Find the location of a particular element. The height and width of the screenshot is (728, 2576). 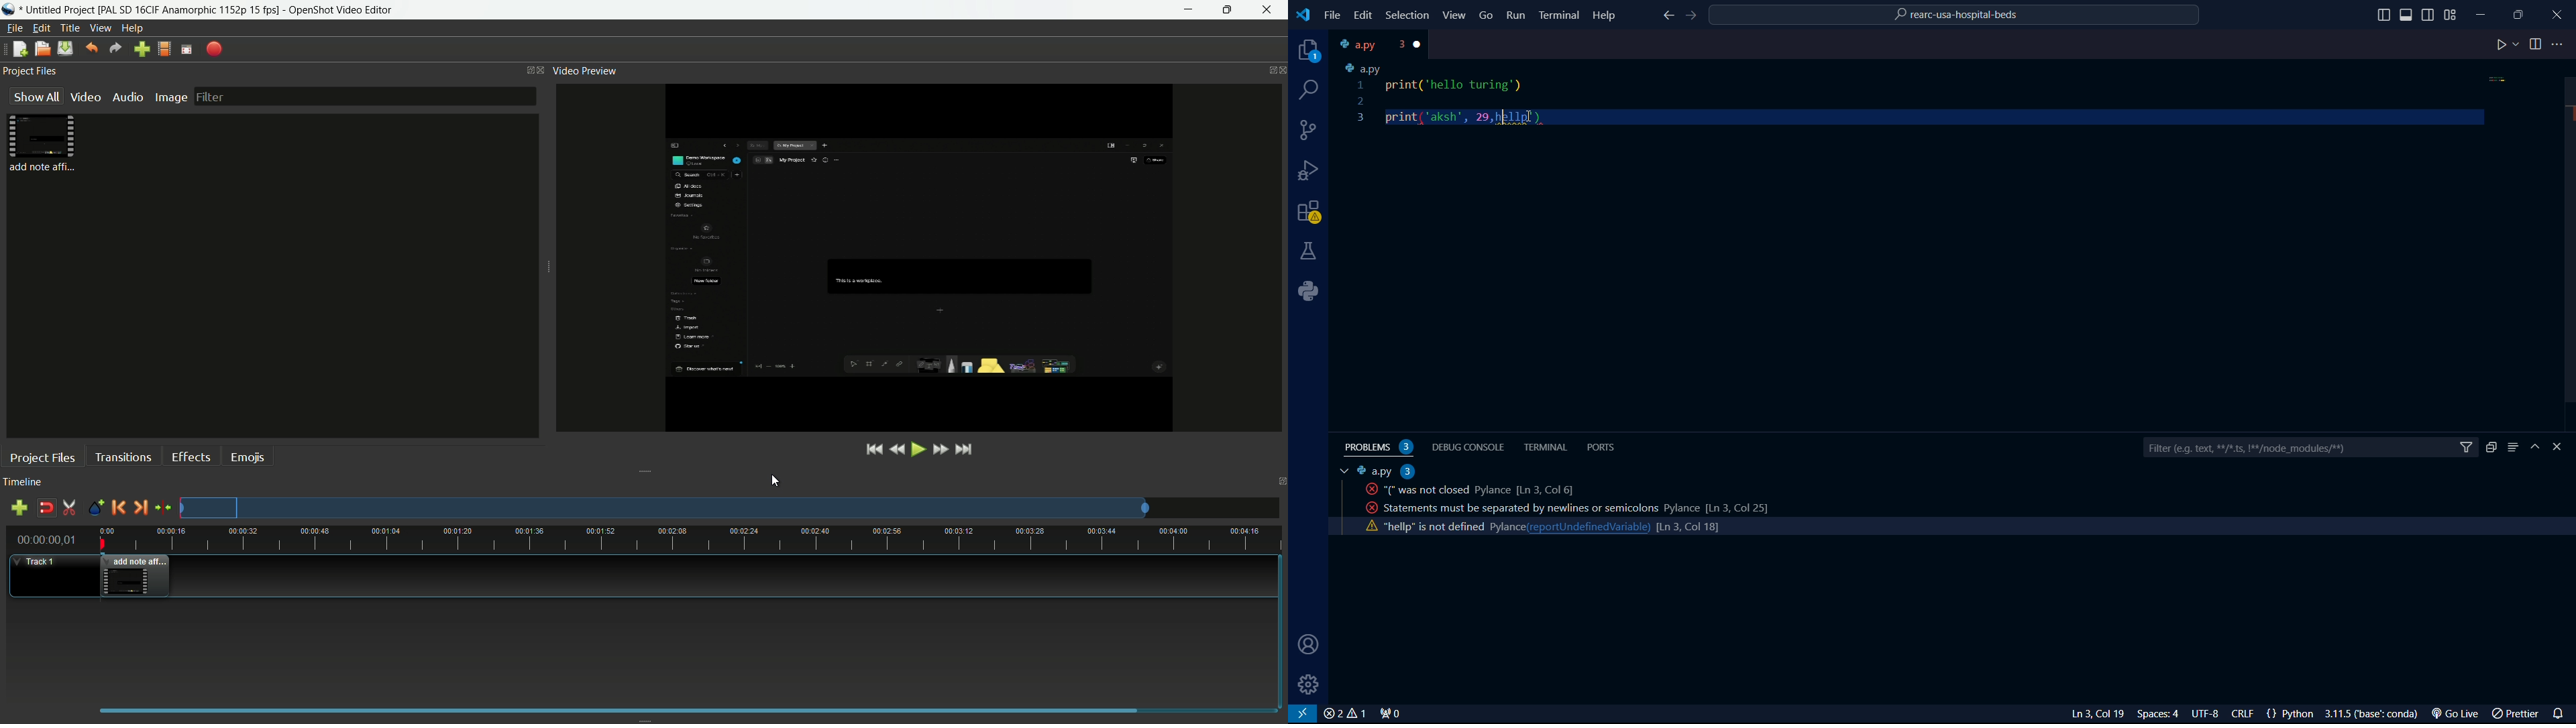

minimize is located at coordinates (1187, 10).